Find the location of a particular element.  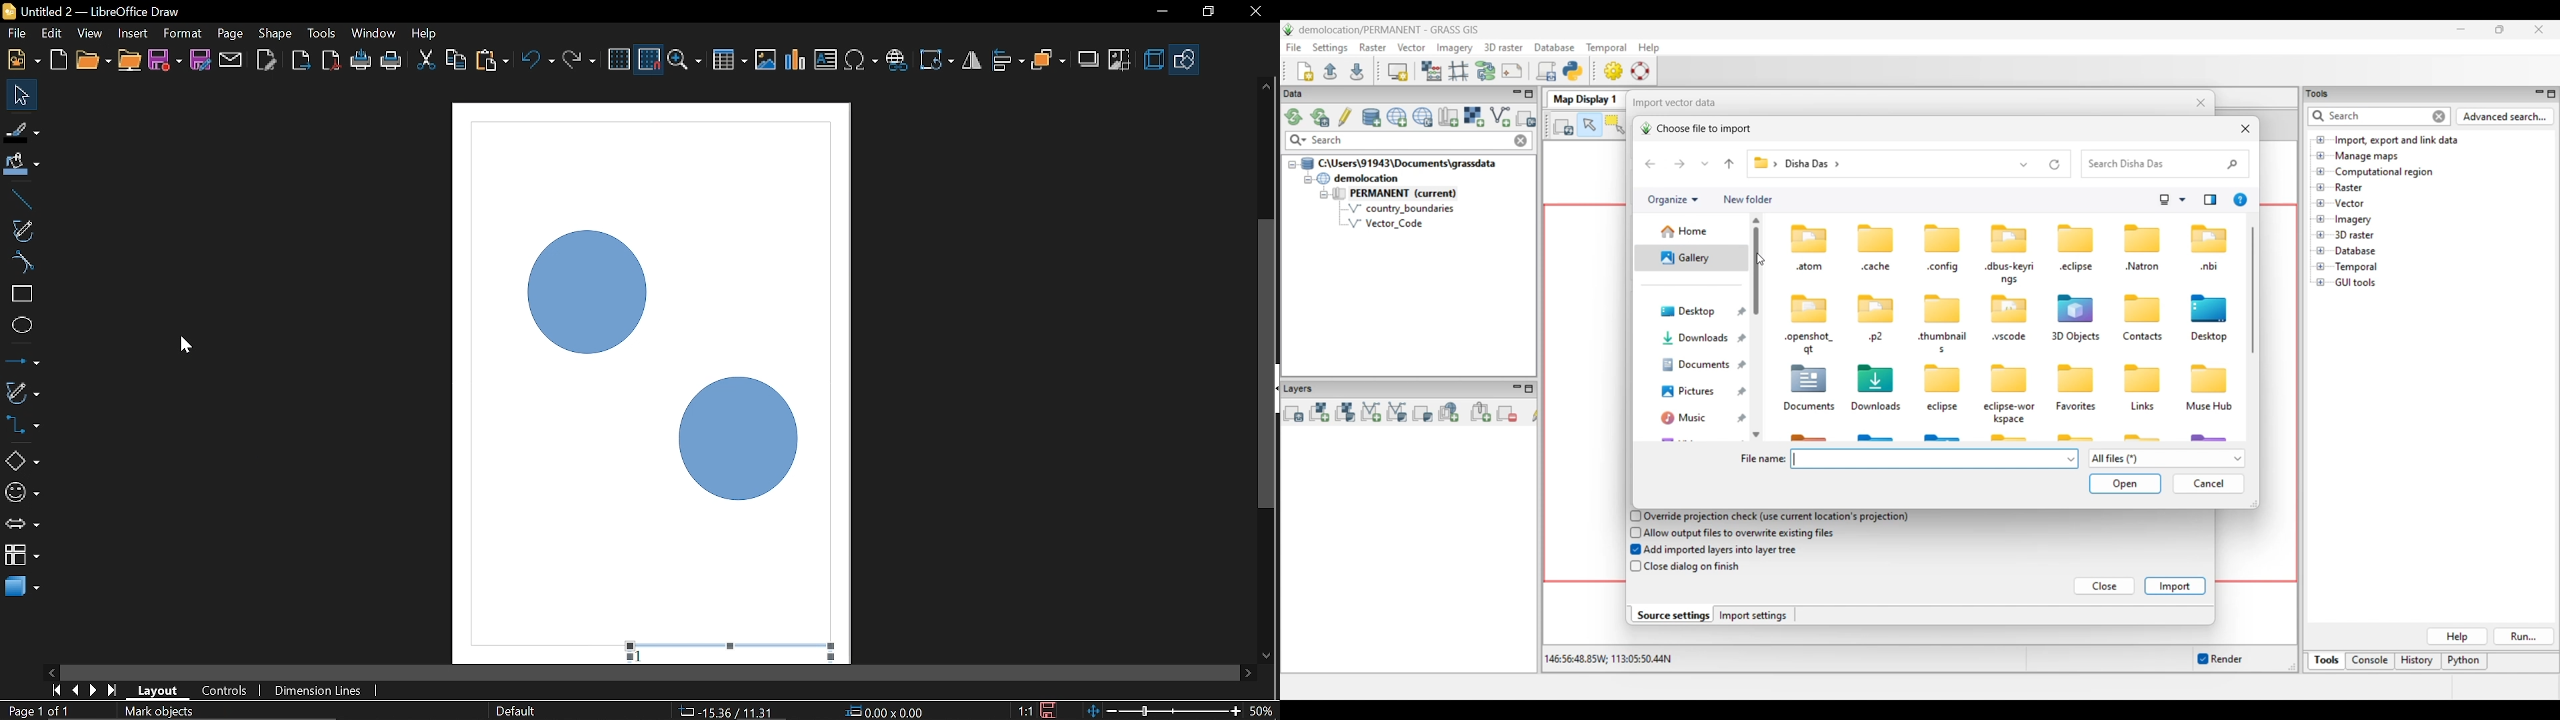

Current page is located at coordinates (127, 712).